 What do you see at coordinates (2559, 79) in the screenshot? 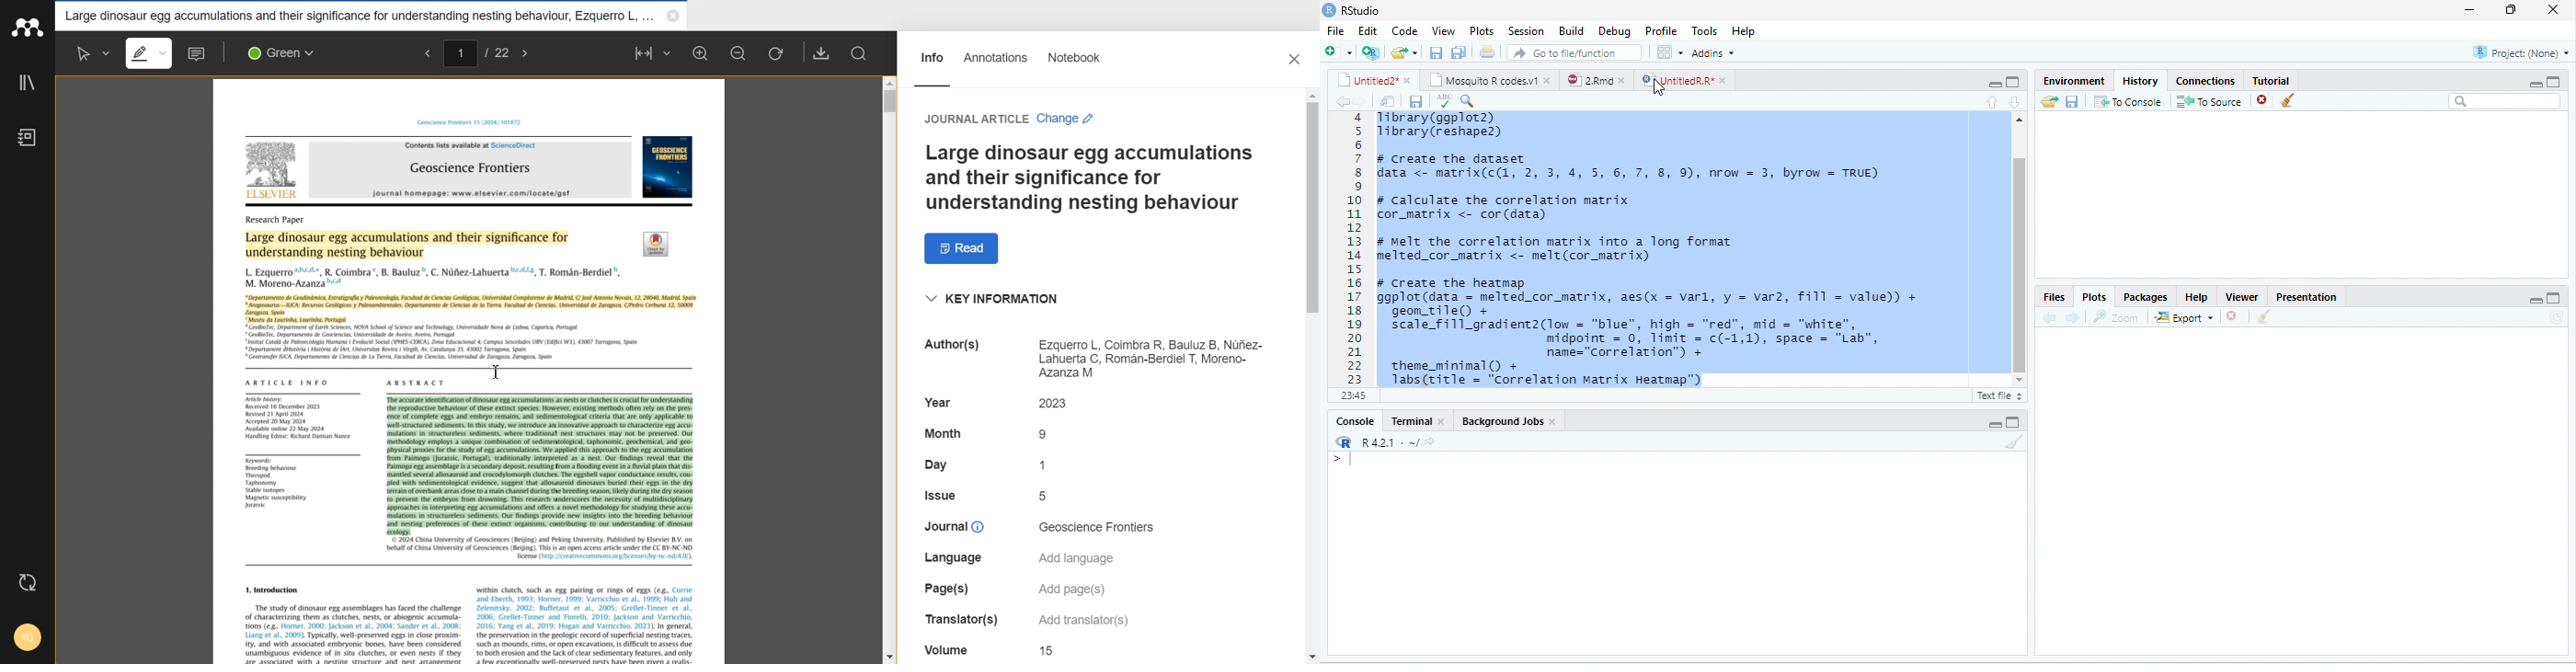
I see `aximize ` at bounding box center [2559, 79].